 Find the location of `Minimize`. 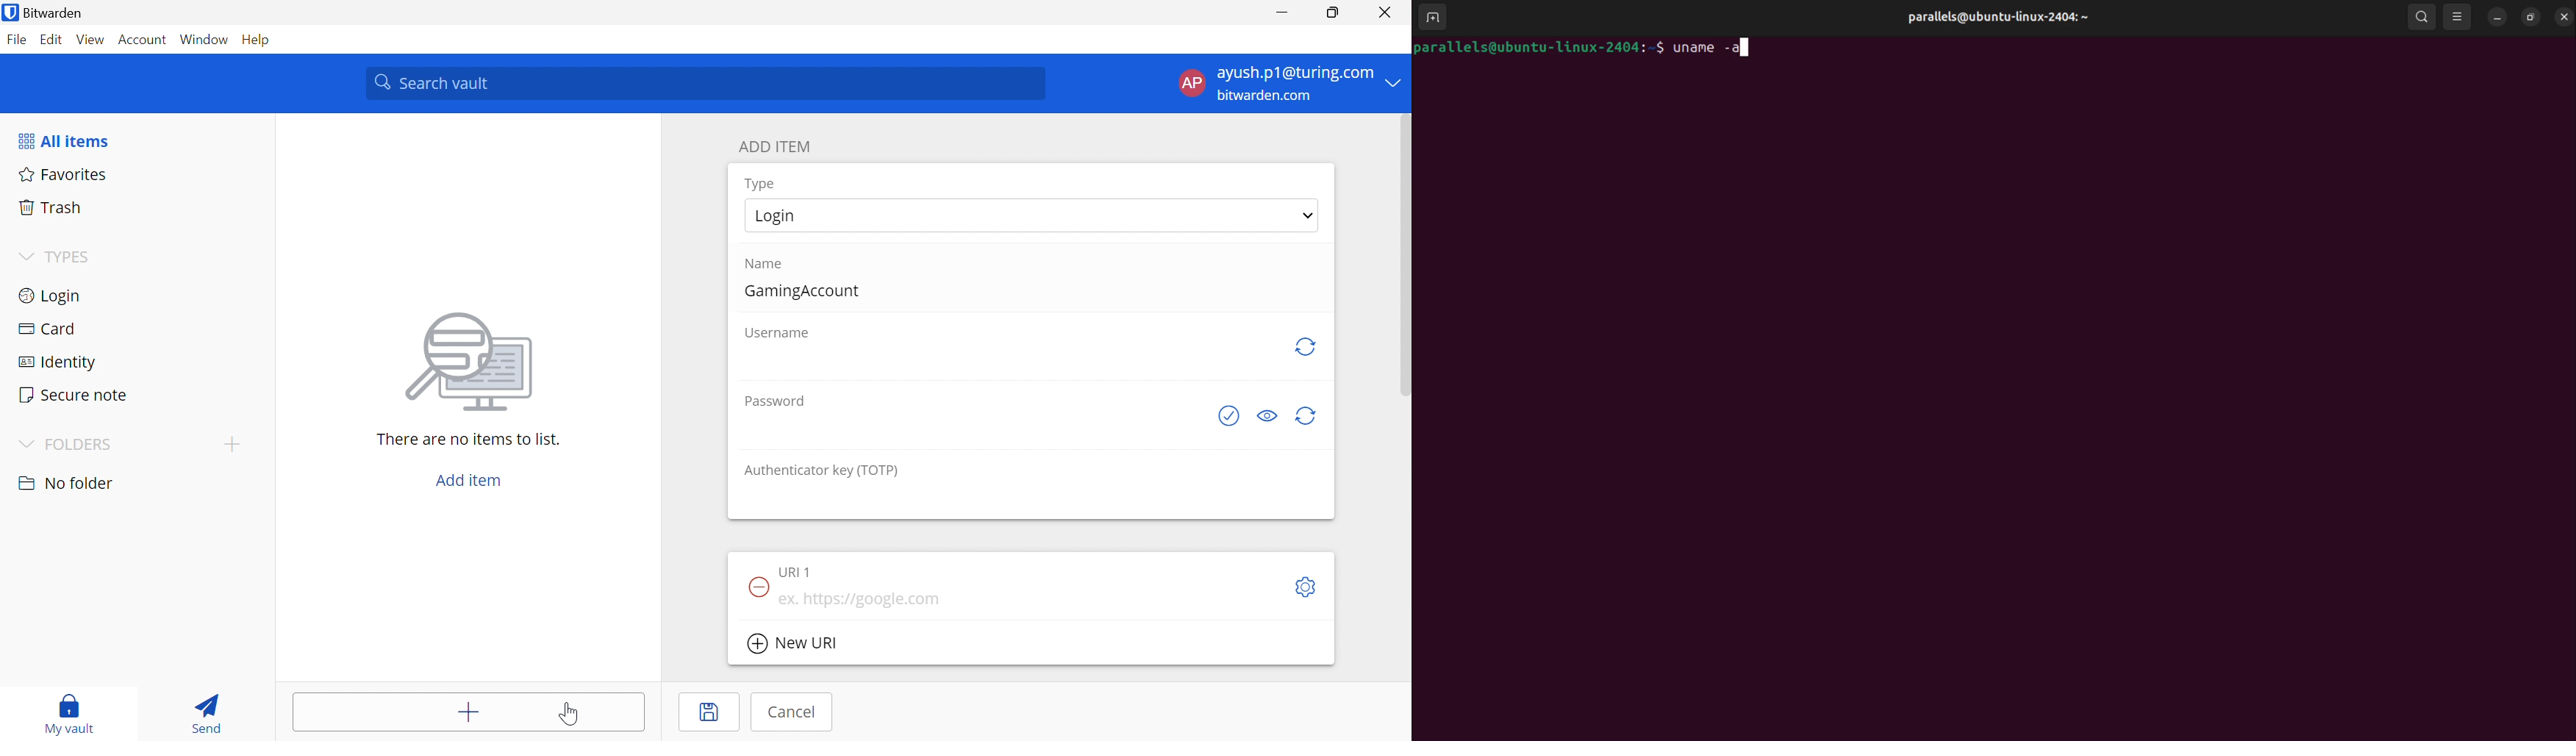

Minimize is located at coordinates (1282, 13).